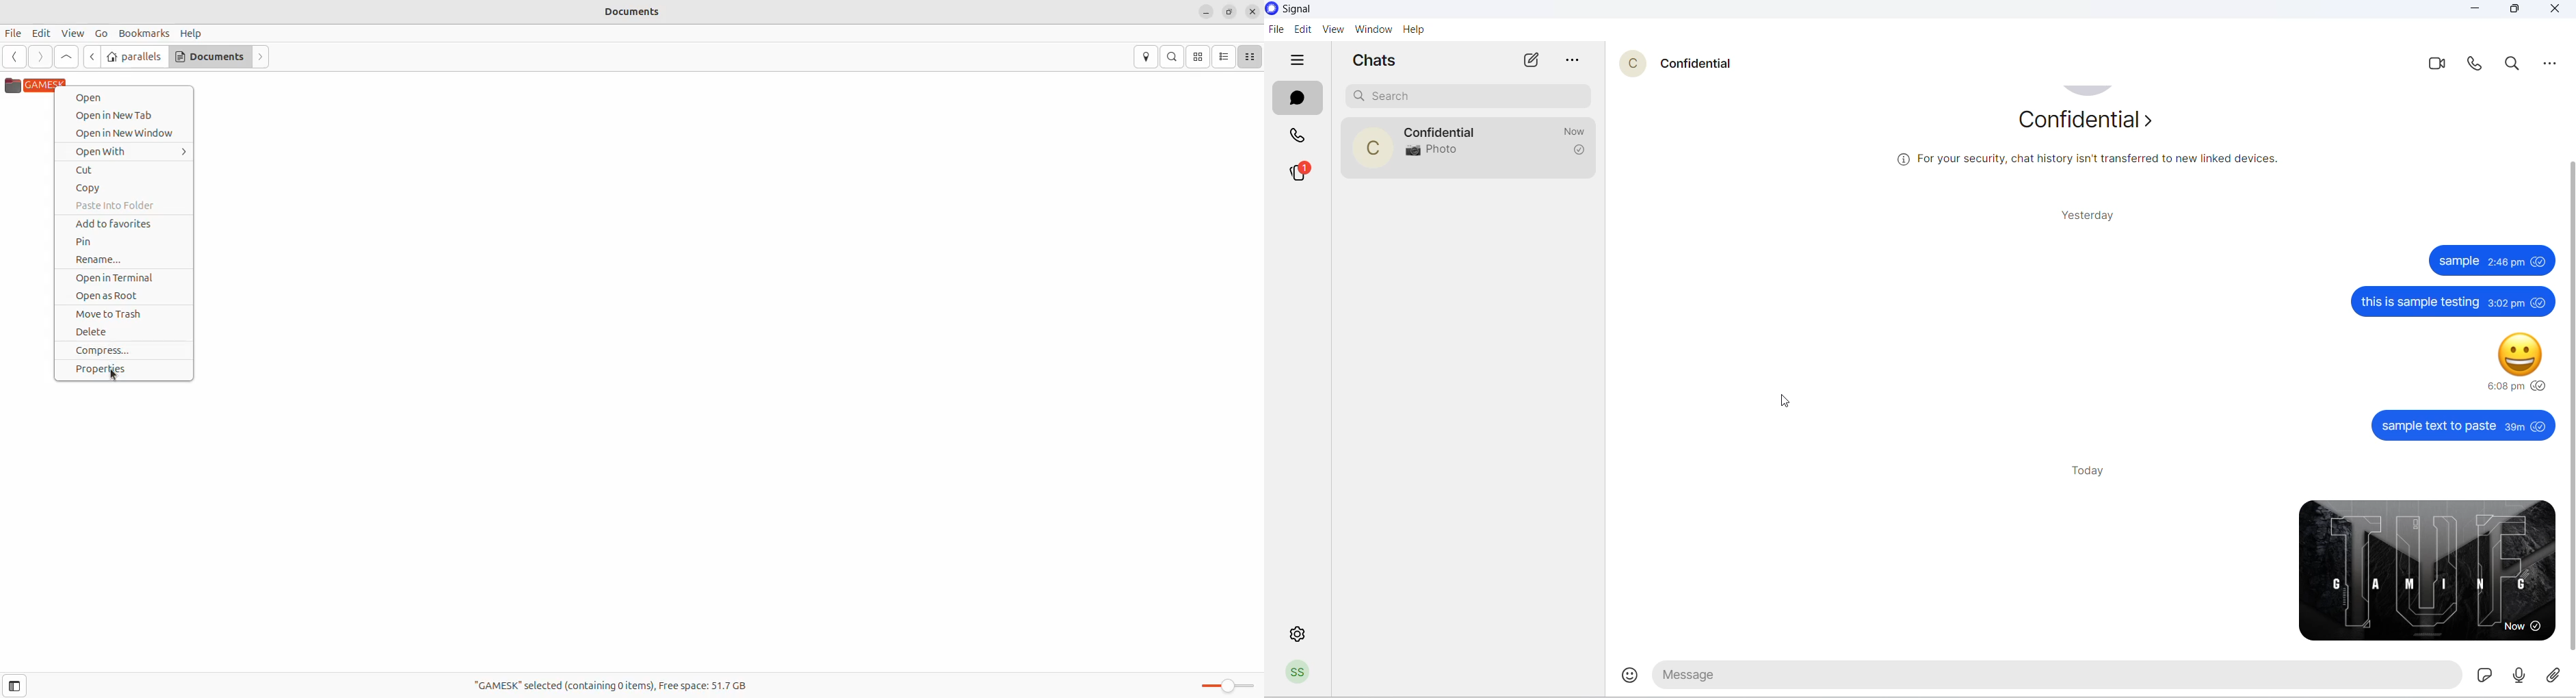  What do you see at coordinates (2439, 64) in the screenshot?
I see `video call` at bounding box center [2439, 64].